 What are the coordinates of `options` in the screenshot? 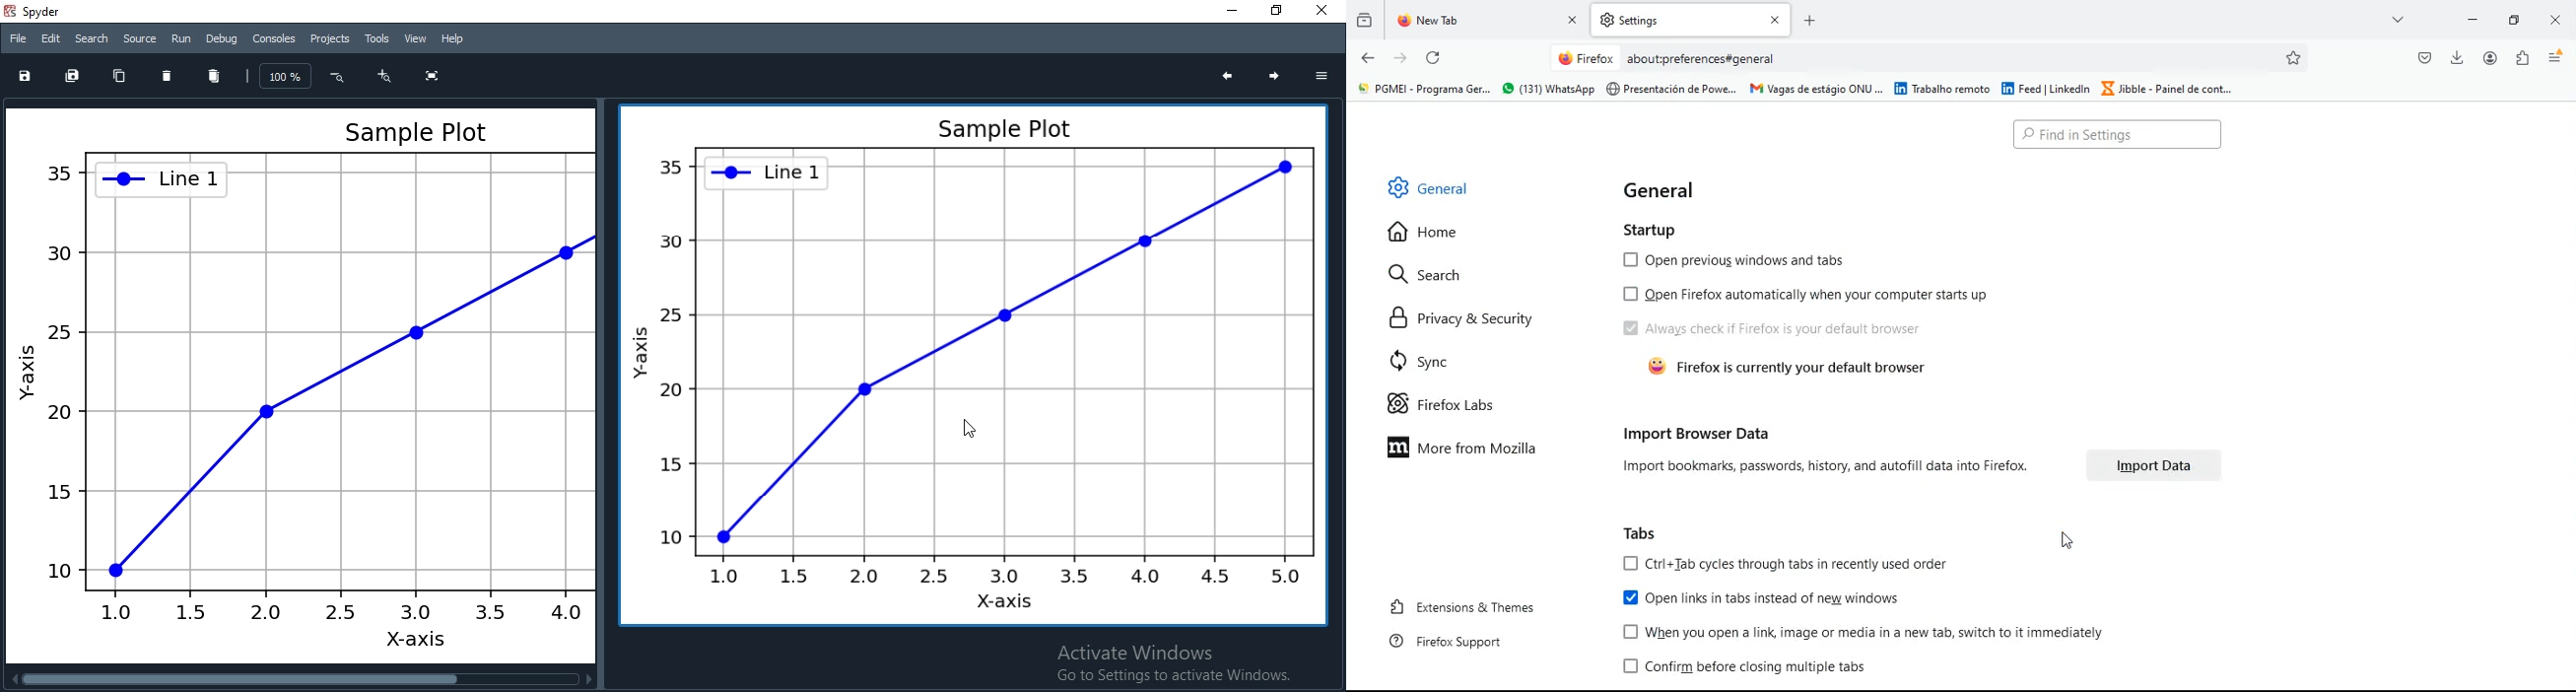 It's located at (1321, 74).